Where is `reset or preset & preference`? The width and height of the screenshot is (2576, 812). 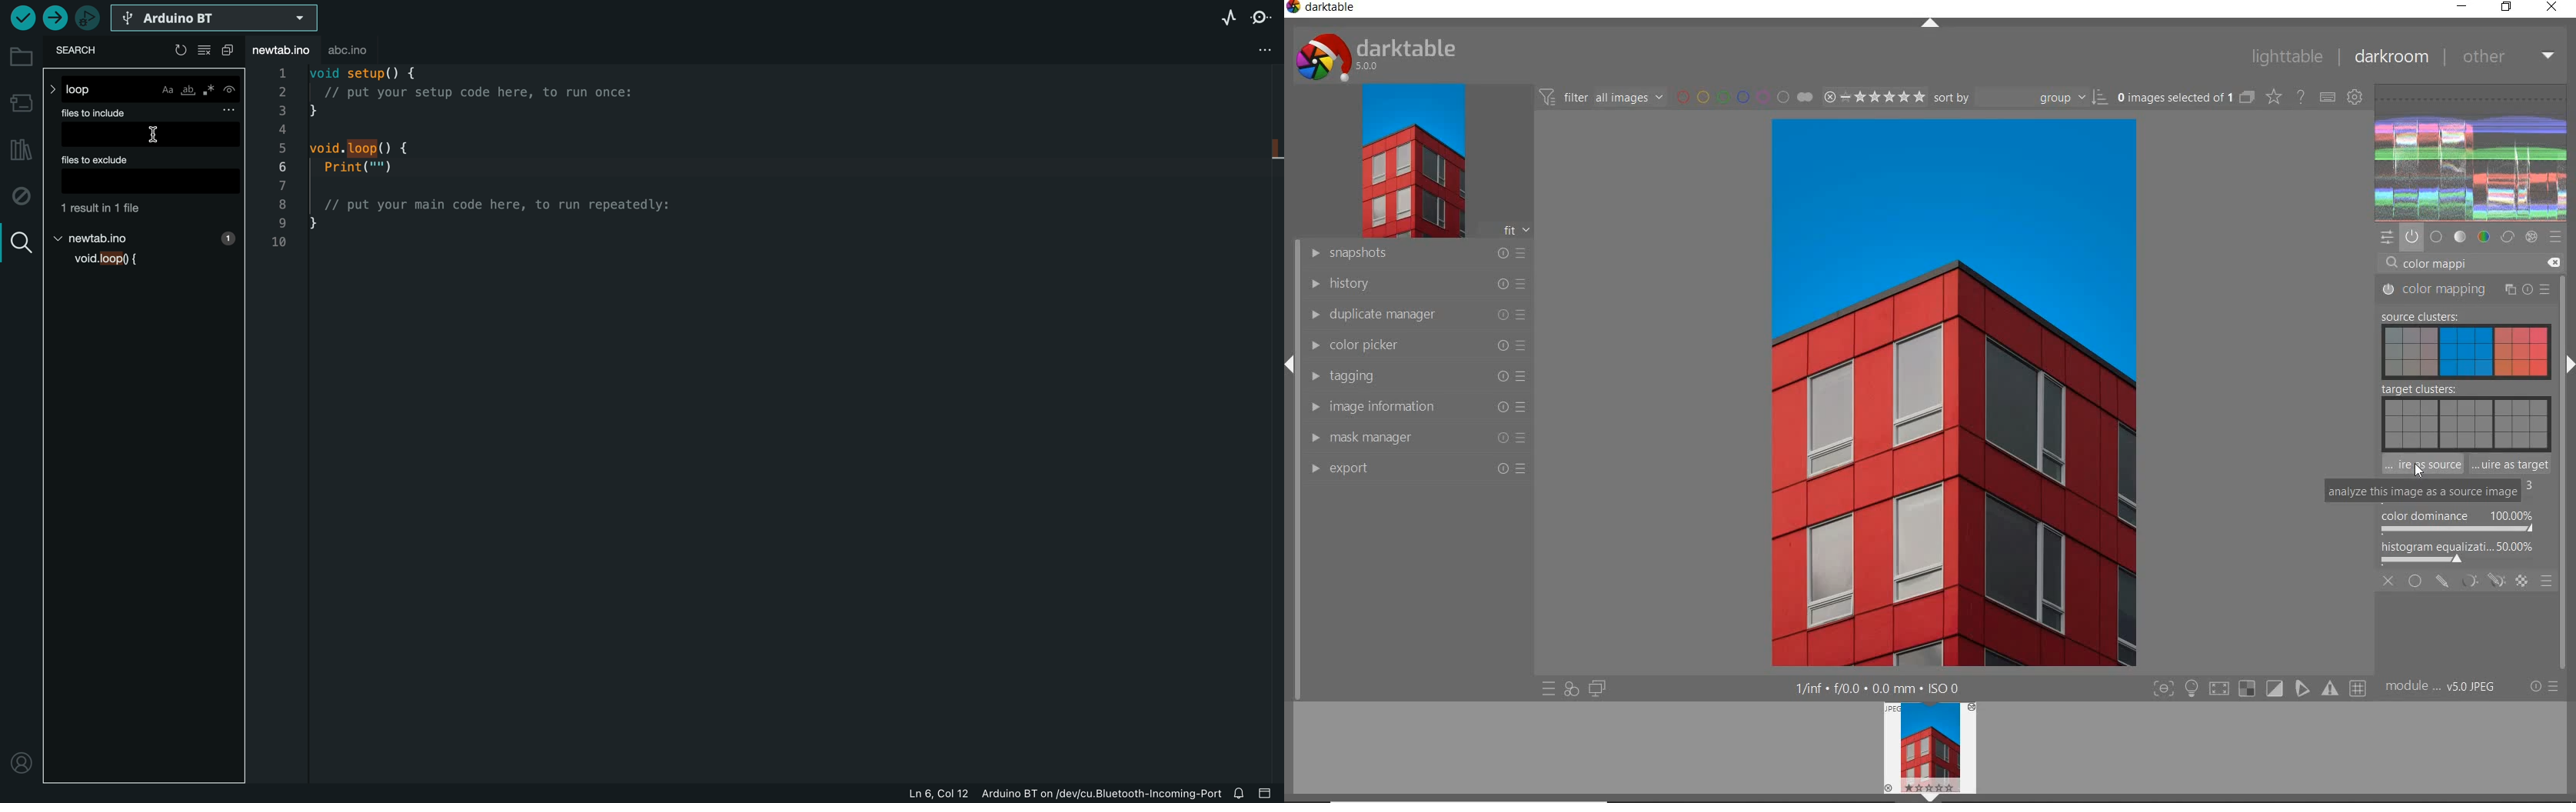
reset or preset & preference is located at coordinates (2541, 689).